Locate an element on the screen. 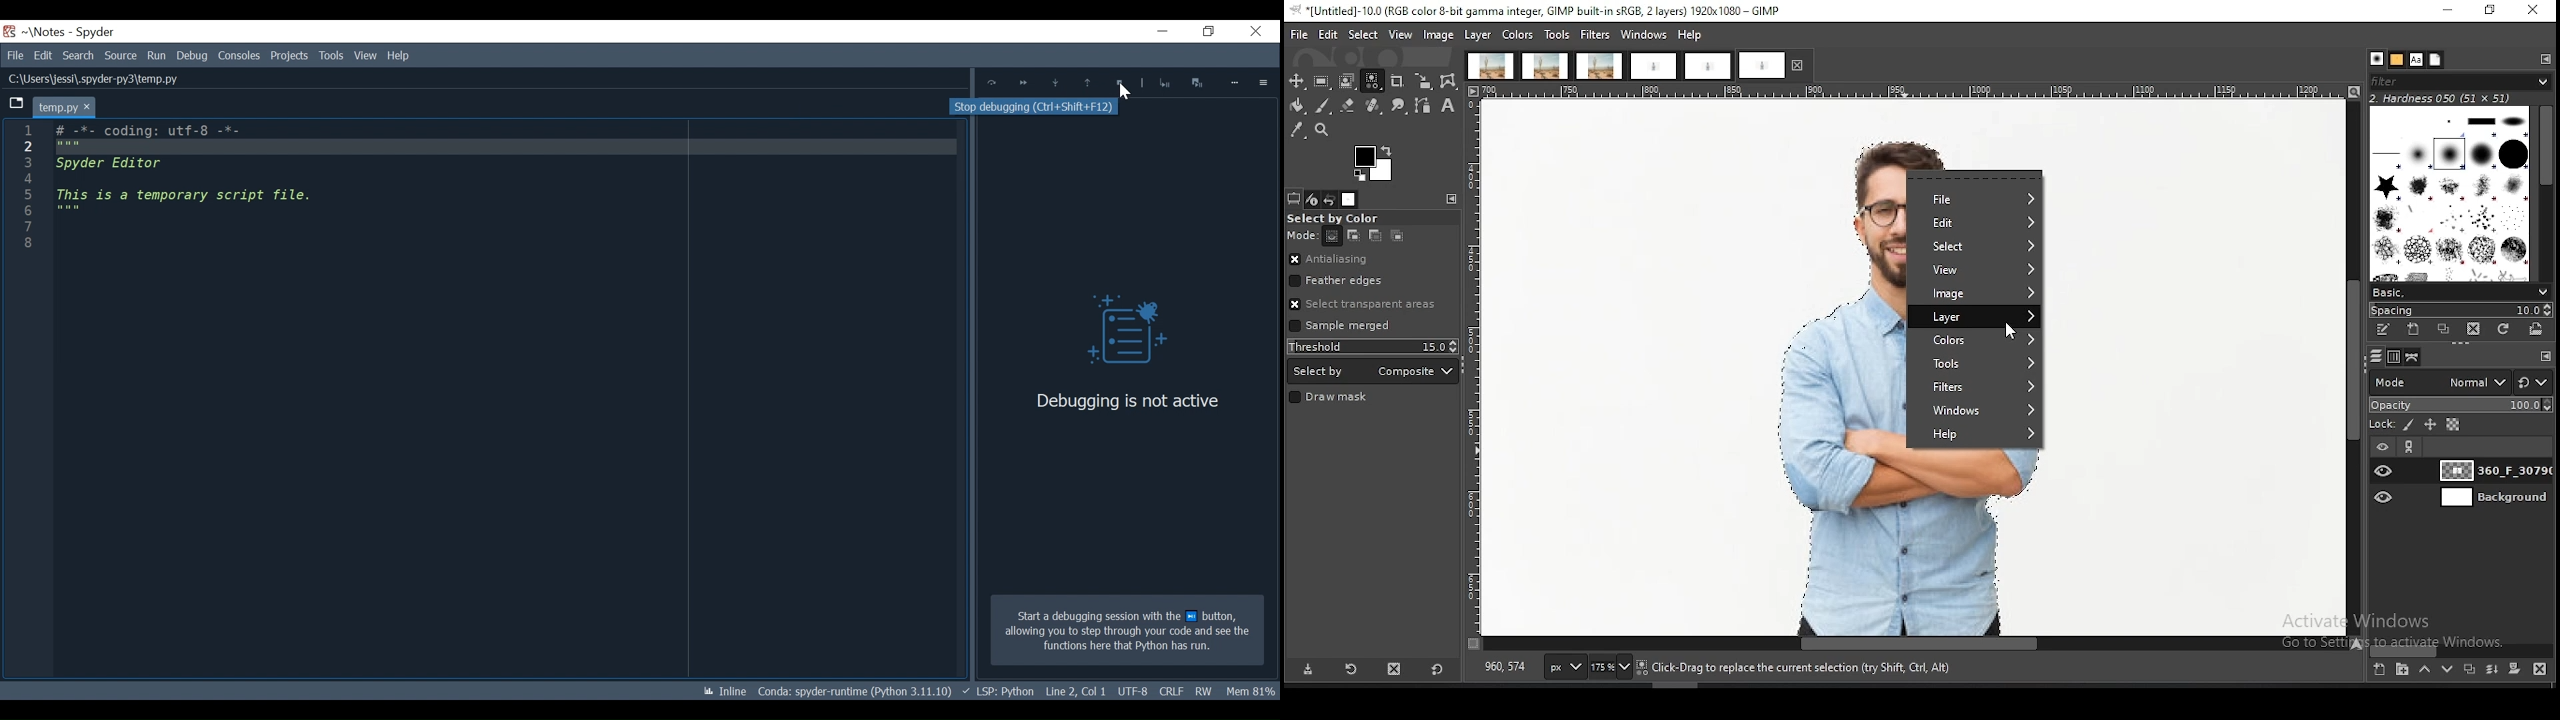  Stop Debugging is located at coordinates (1121, 83).